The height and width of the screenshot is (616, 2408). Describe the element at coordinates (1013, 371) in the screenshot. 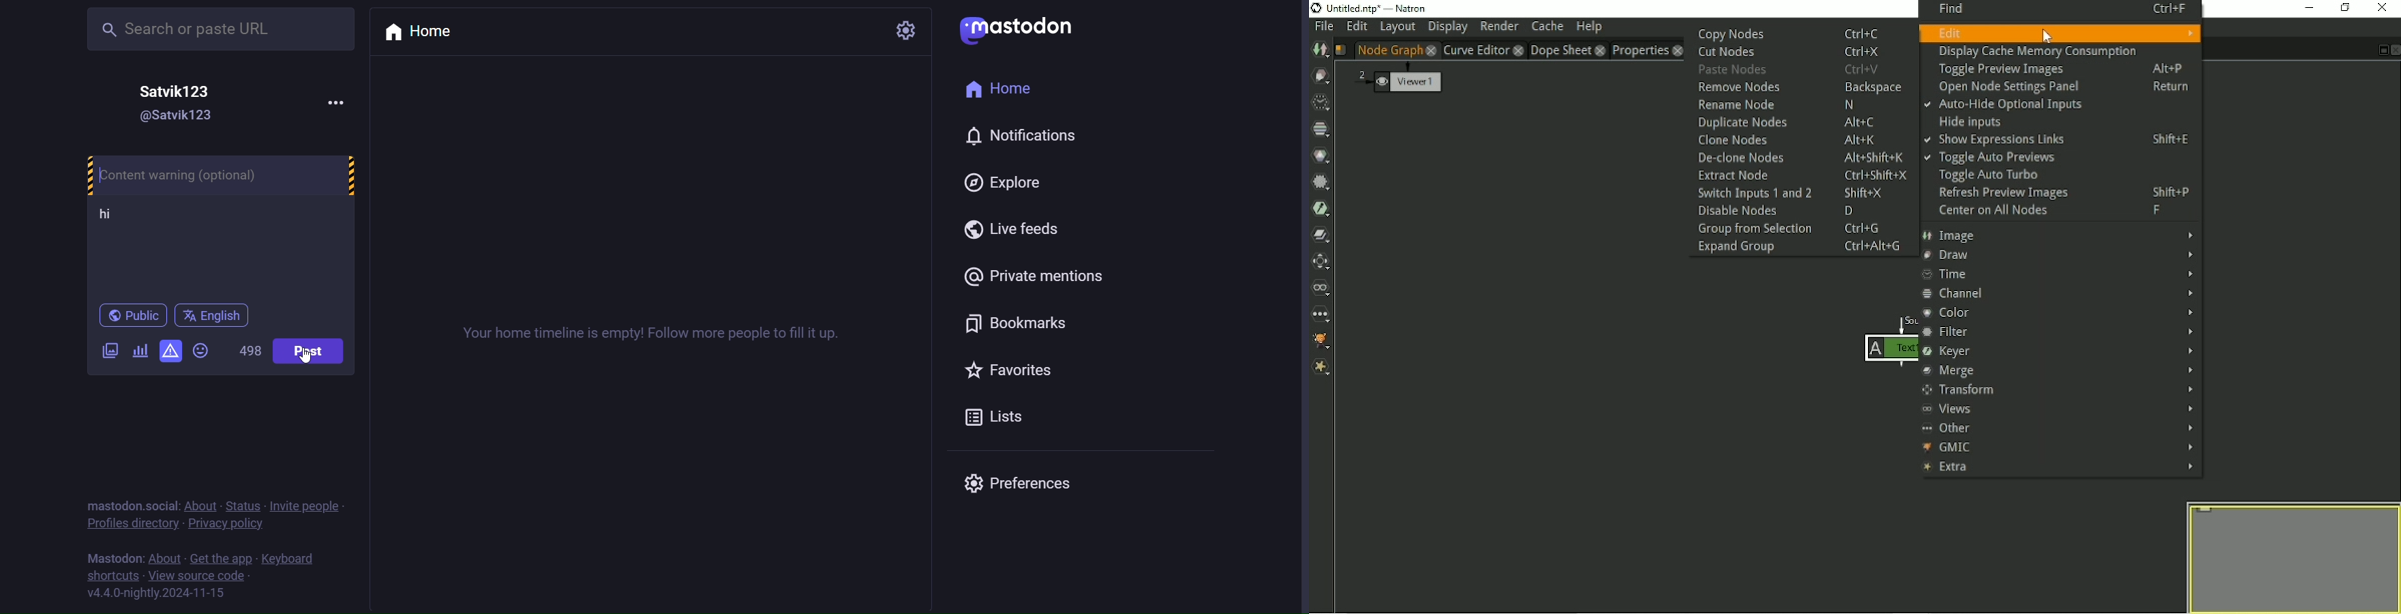

I see `favorites` at that location.